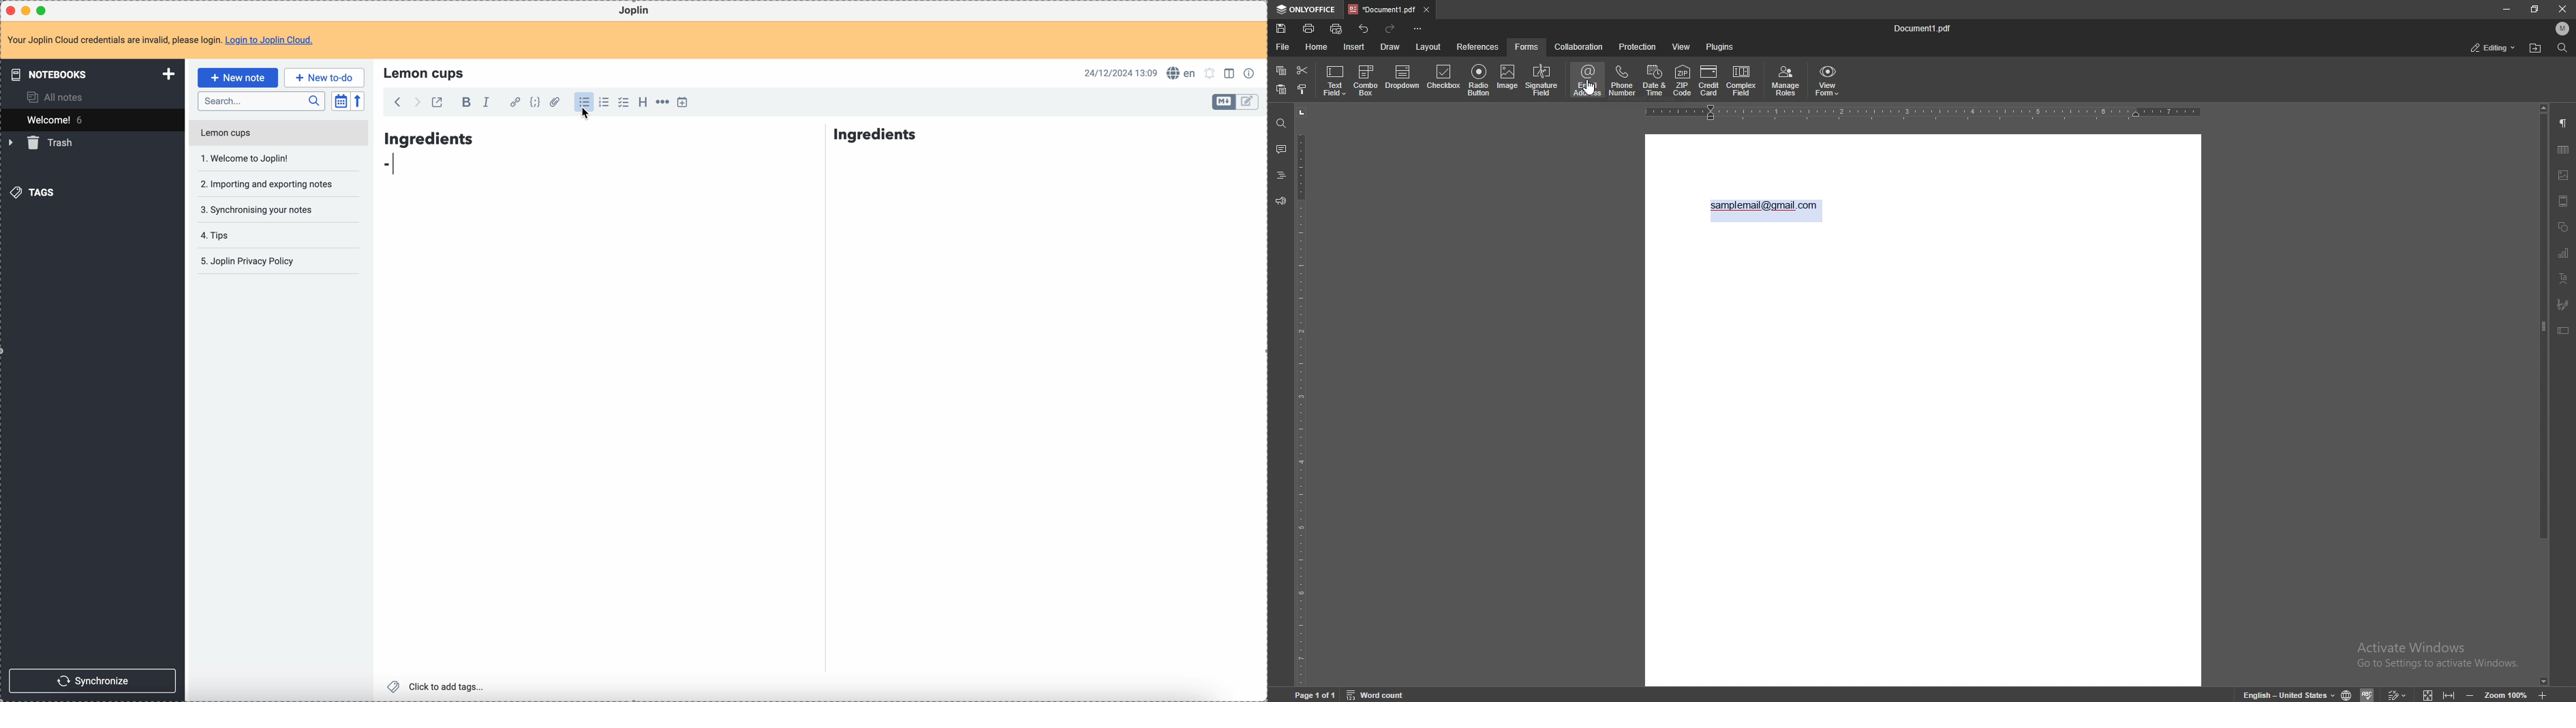 The height and width of the screenshot is (728, 2576). Describe the element at coordinates (246, 158) in the screenshot. I see `welcome to Joplin!` at that location.